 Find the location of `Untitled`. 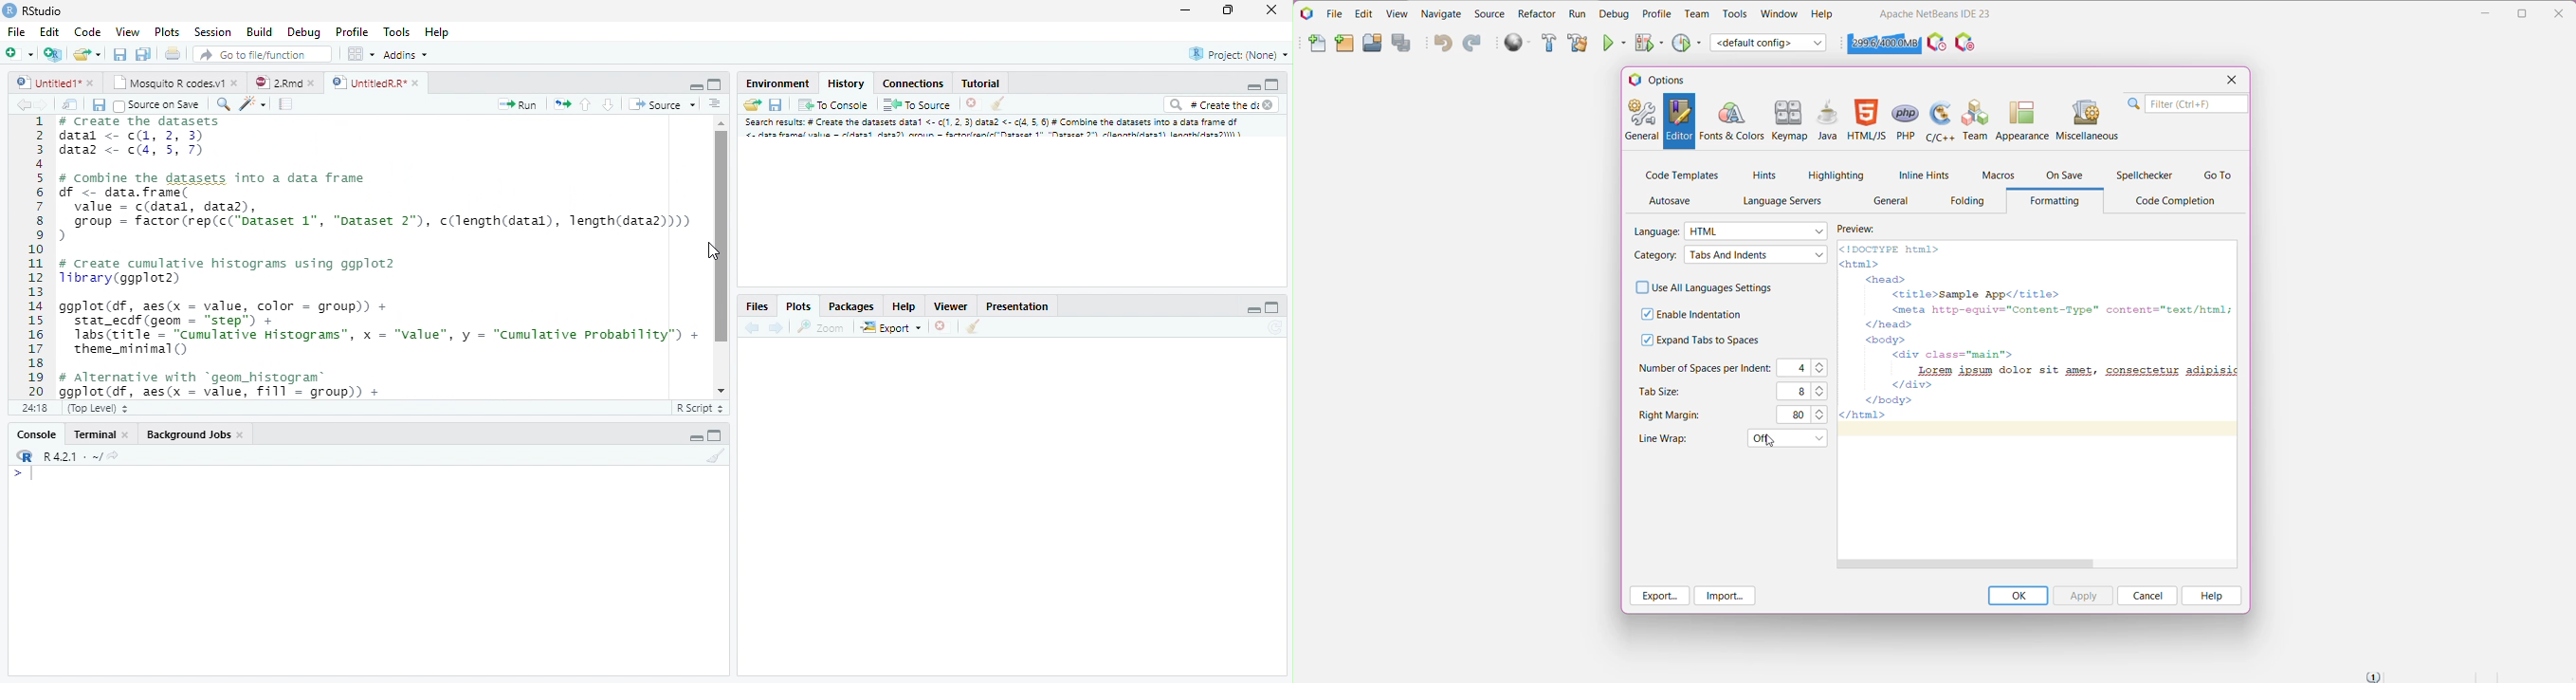

Untitled is located at coordinates (58, 81).